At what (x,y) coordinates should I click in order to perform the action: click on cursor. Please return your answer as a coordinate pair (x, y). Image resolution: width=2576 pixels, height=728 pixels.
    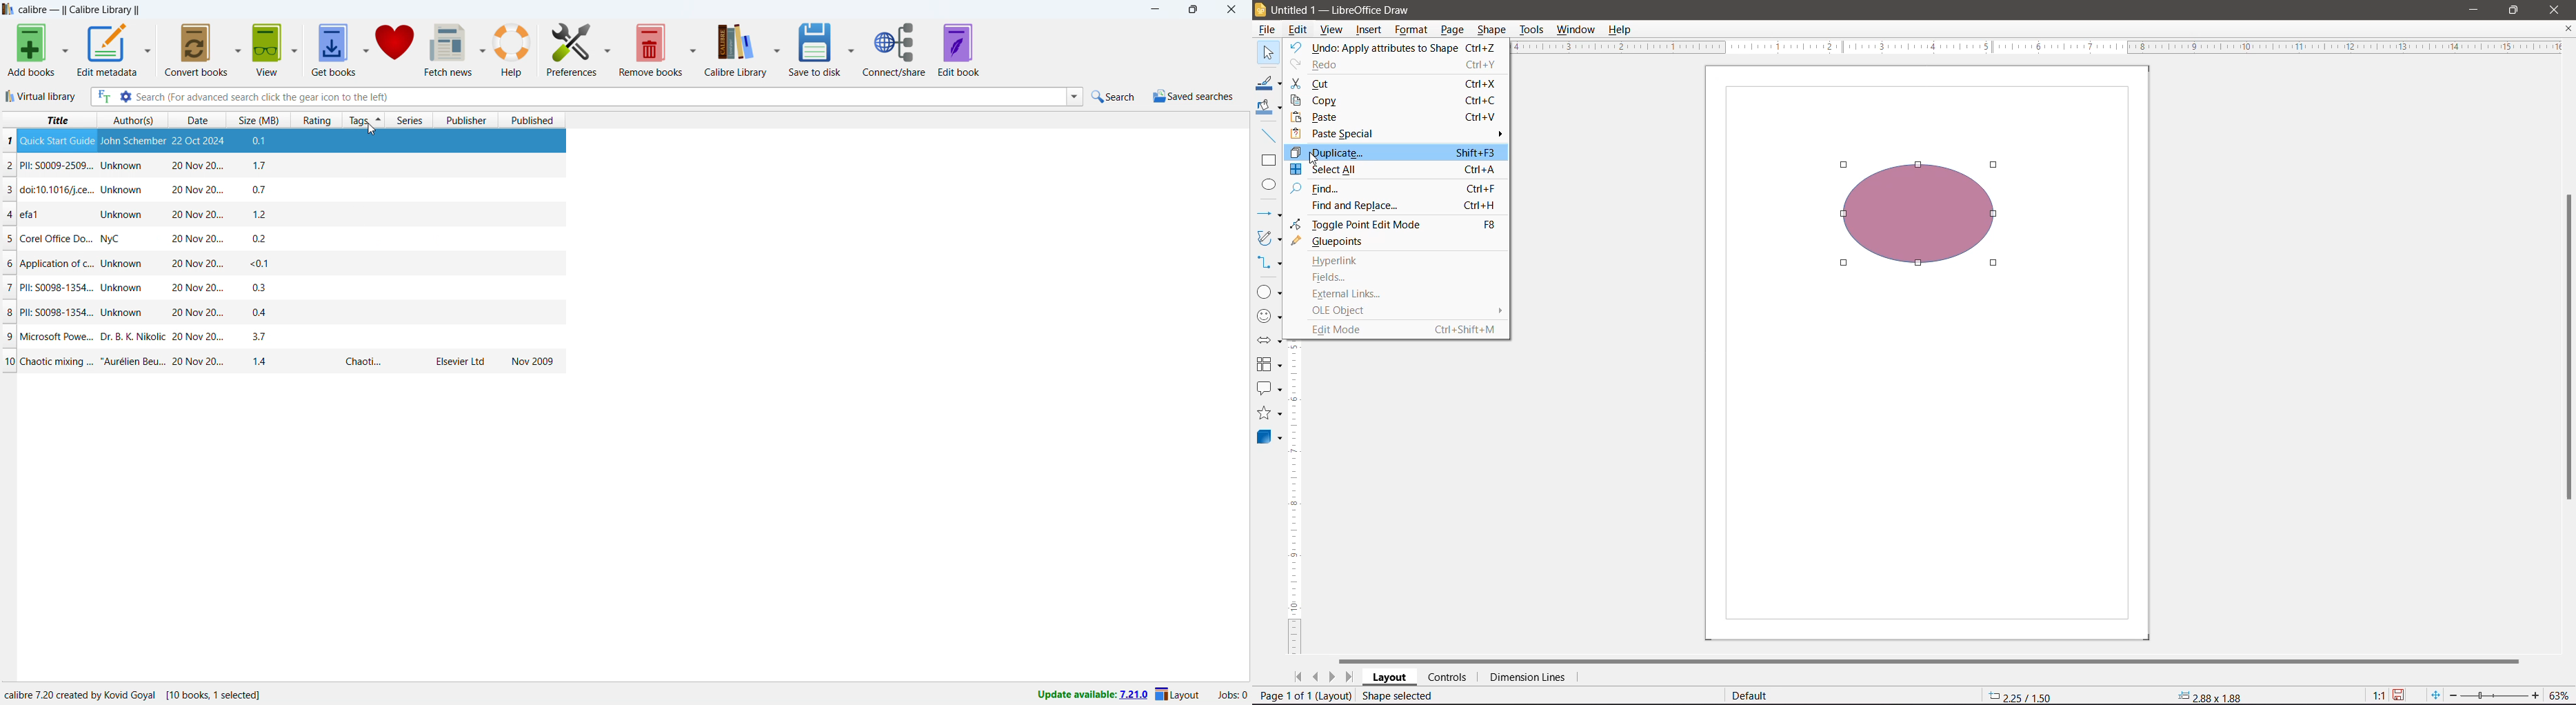
    Looking at the image, I should click on (372, 129).